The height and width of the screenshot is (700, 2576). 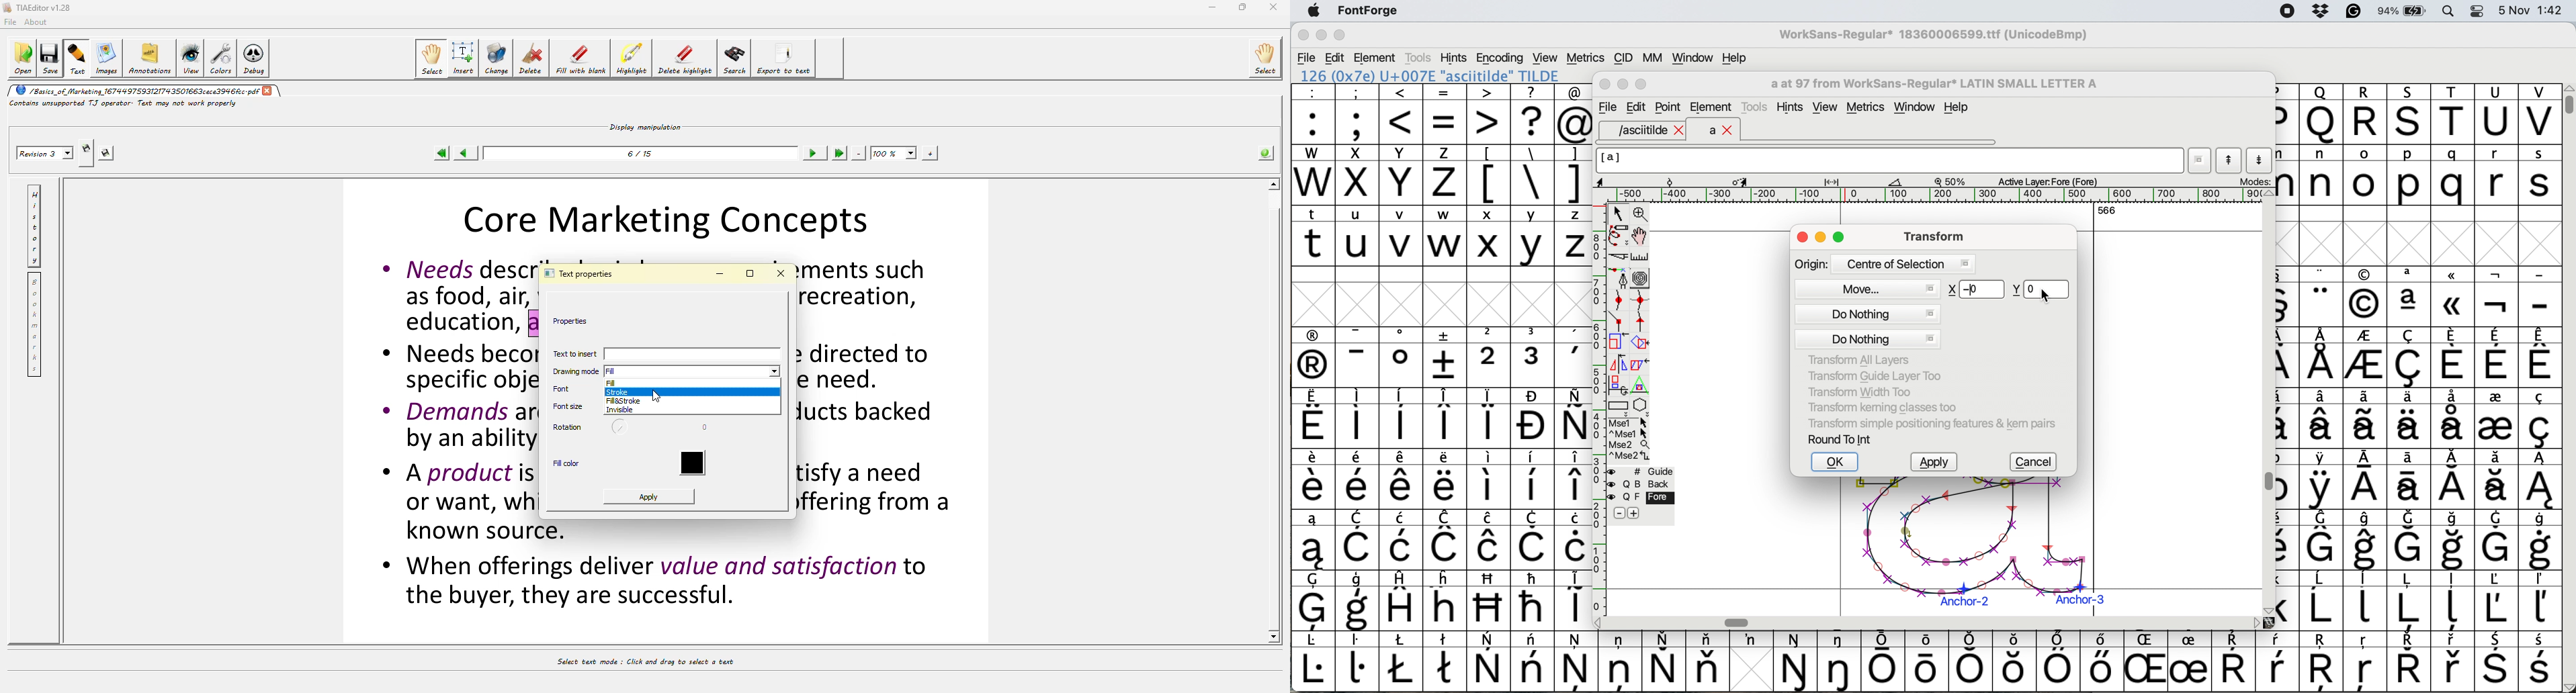 What do you see at coordinates (1711, 107) in the screenshot?
I see `element` at bounding box center [1711, 107].